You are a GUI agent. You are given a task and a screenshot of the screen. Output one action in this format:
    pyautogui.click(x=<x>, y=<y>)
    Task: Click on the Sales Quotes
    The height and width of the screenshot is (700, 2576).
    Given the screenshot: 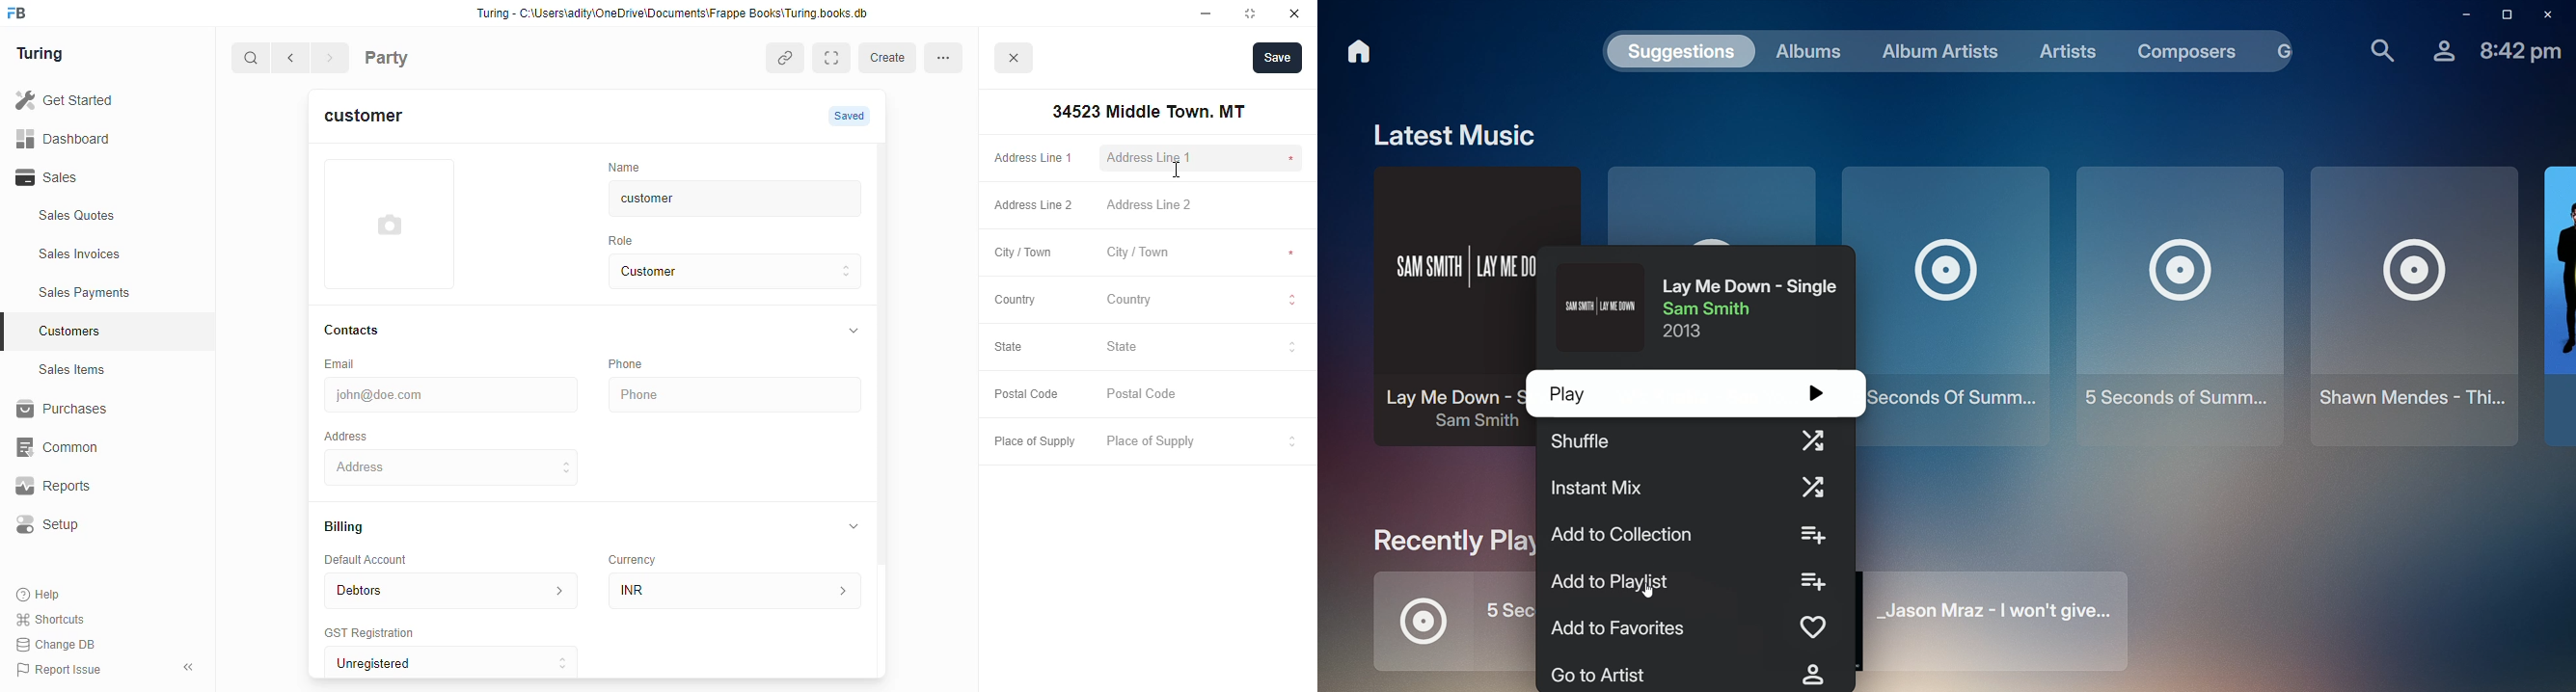 What is the action you would take?
    pyautogui.click(x=103, y=218)
    